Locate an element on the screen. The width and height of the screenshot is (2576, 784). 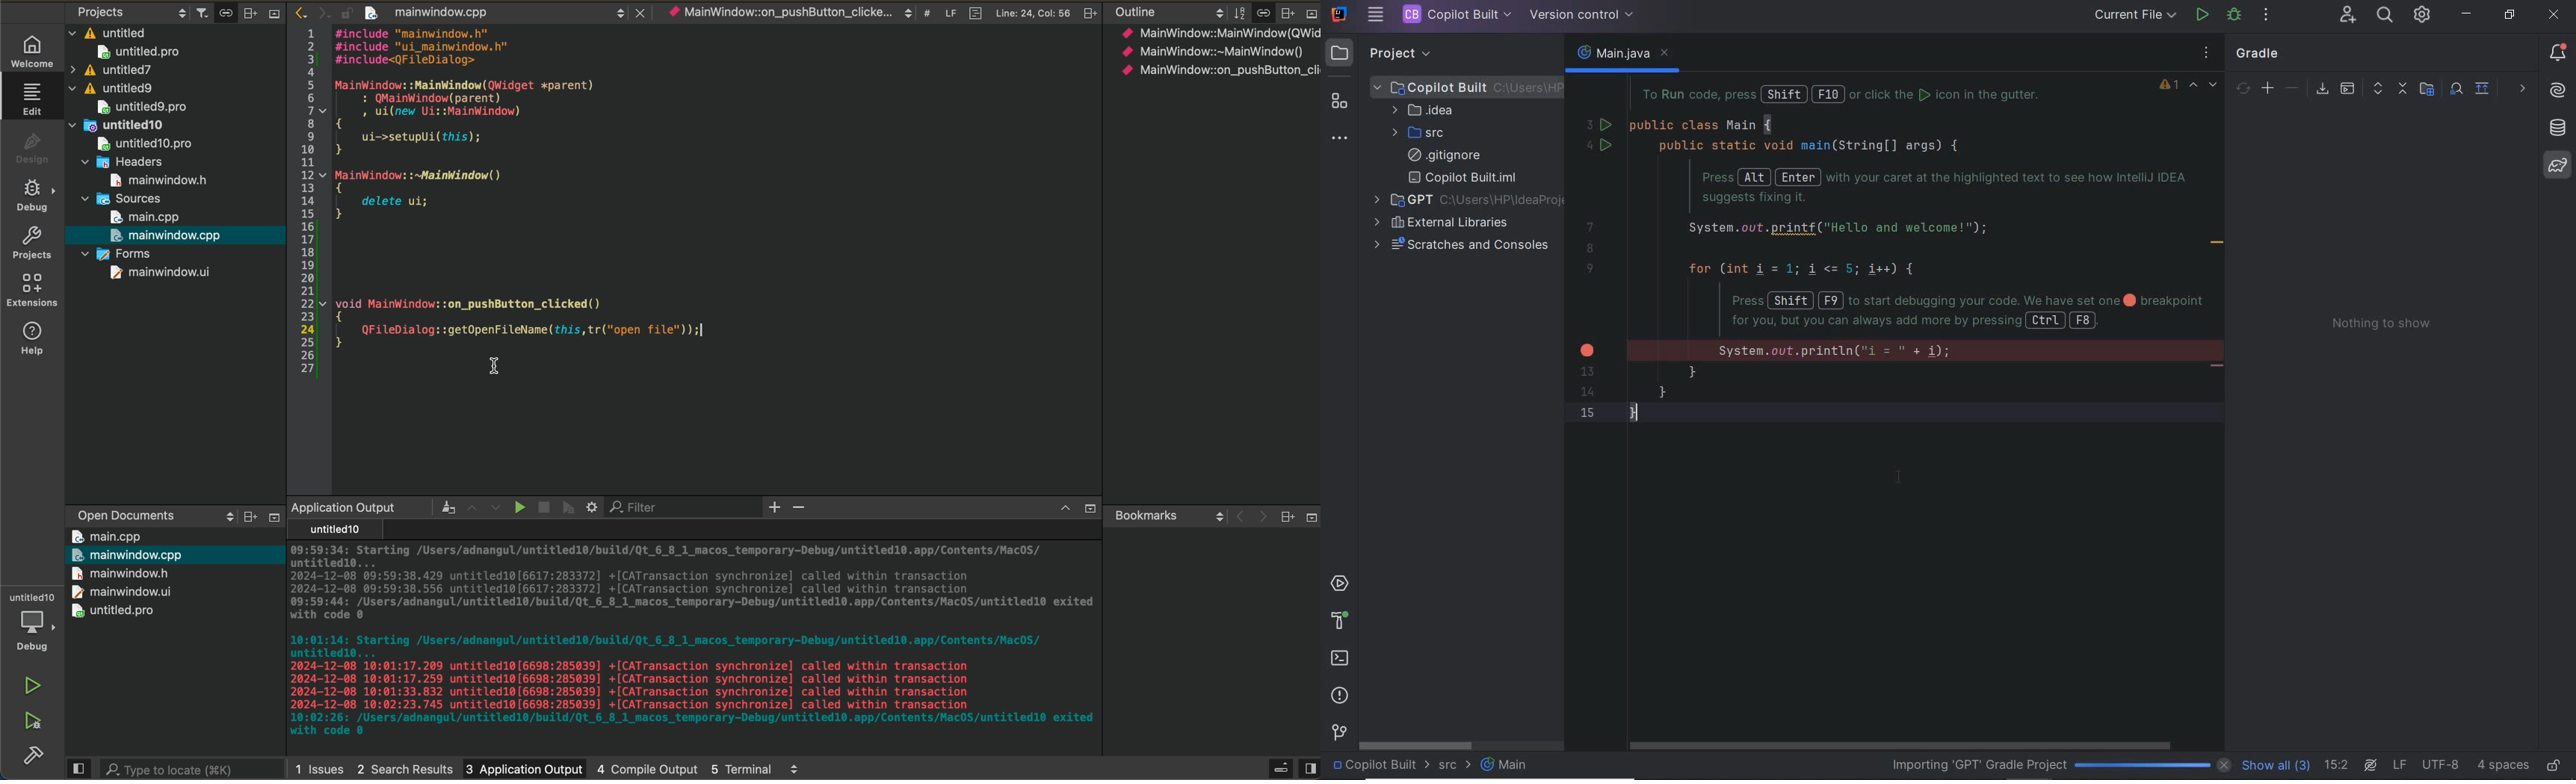
help is located at coordinates (1338, 621).